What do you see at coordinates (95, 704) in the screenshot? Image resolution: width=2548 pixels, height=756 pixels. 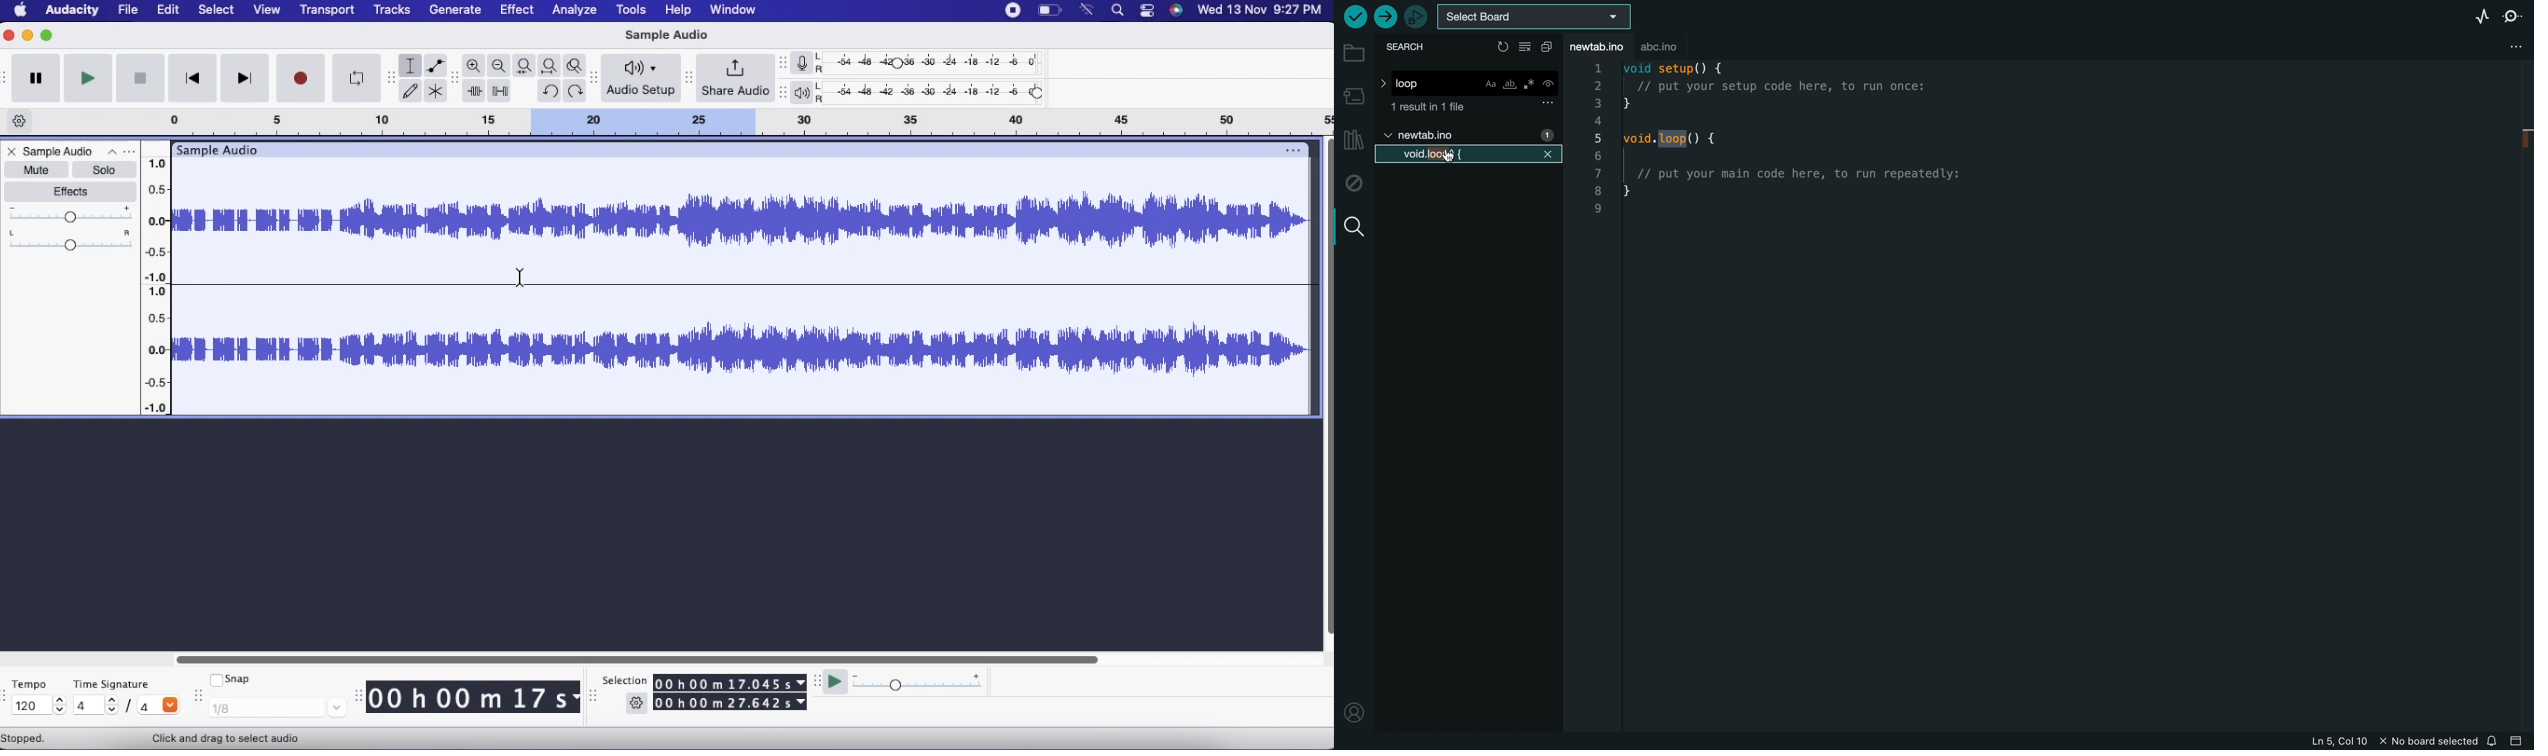 I see `4` at bounding box center [95, 704].